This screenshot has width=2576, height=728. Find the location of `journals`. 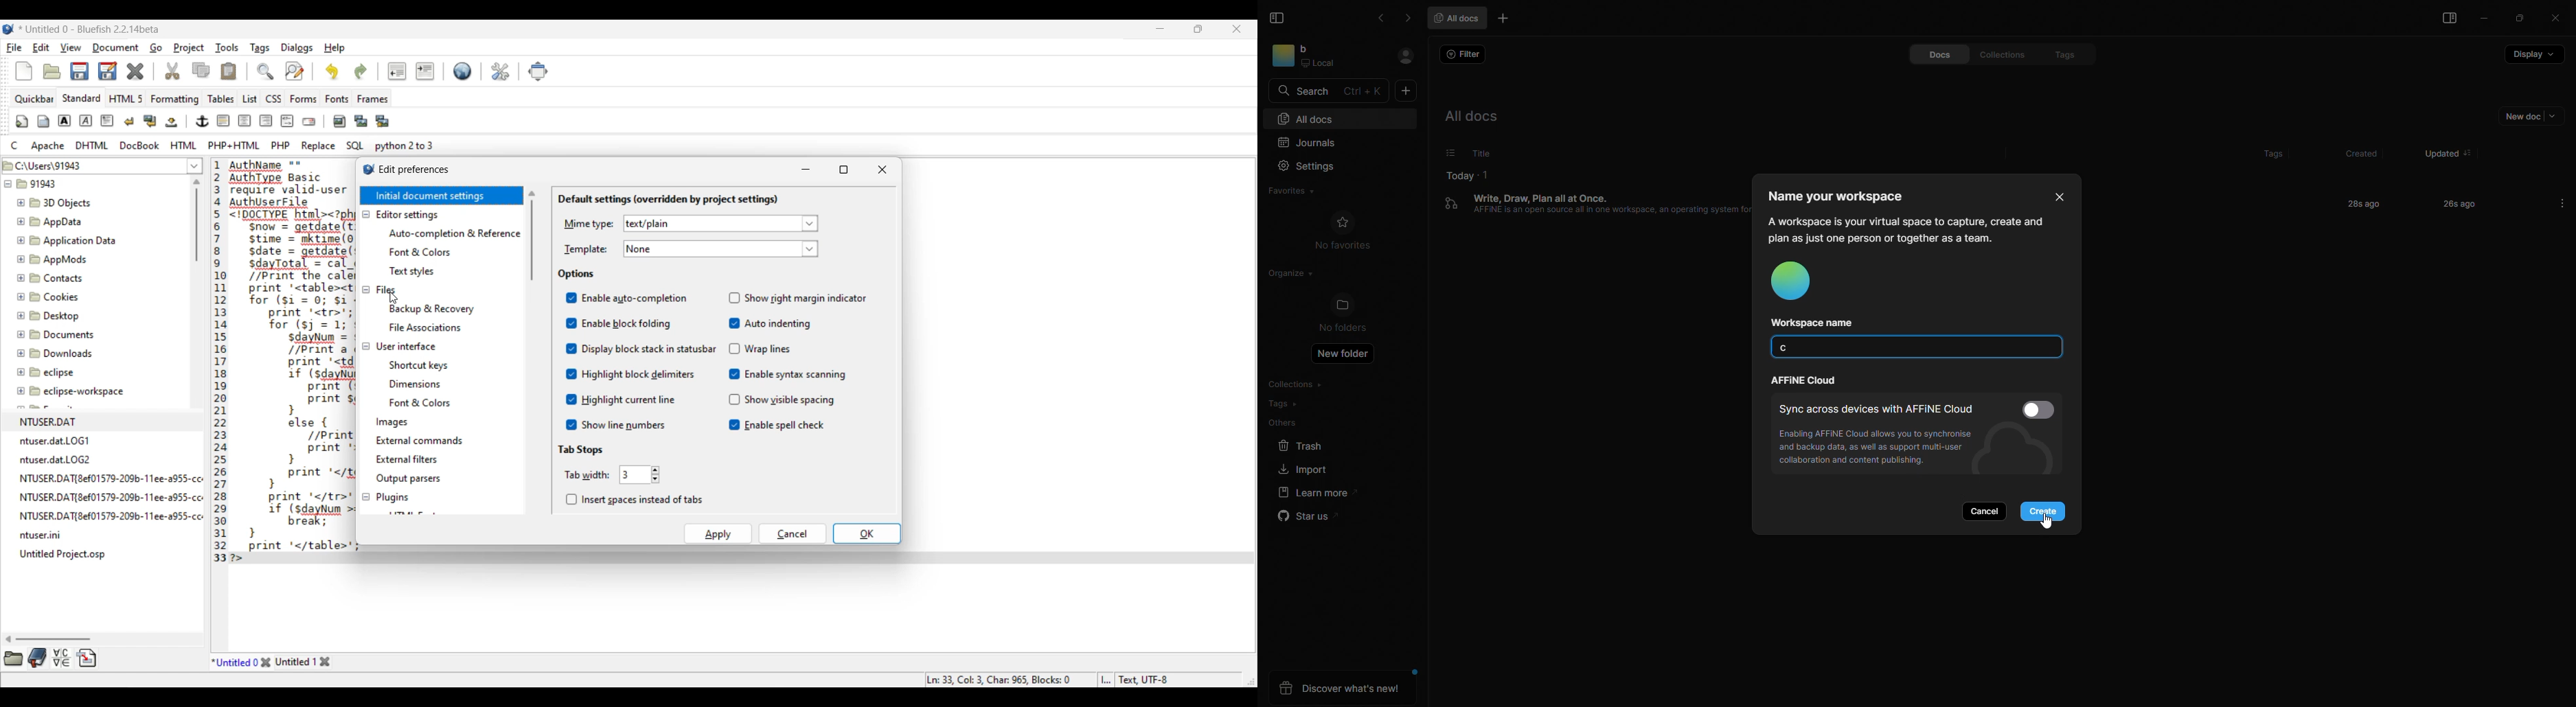

journals is located at coordinates (1315, 141).